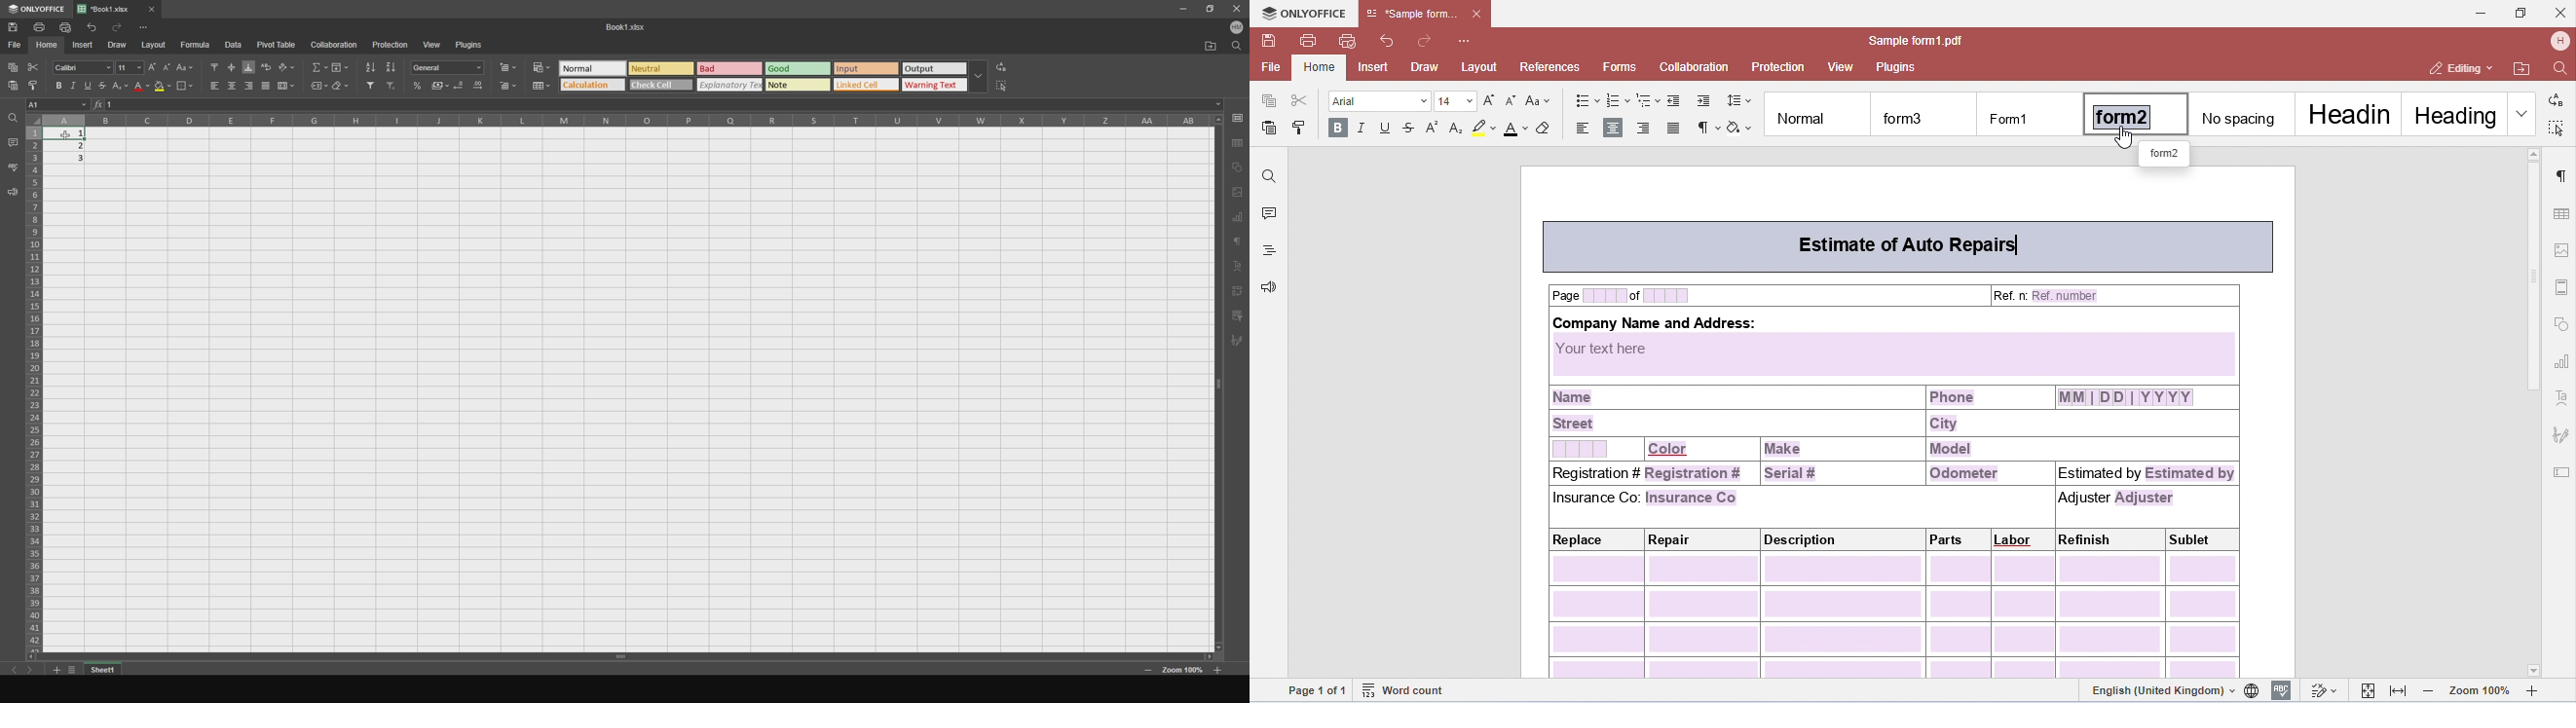 This screenshot has width=2576, height=728. I want to click on options, so click(152, 27).